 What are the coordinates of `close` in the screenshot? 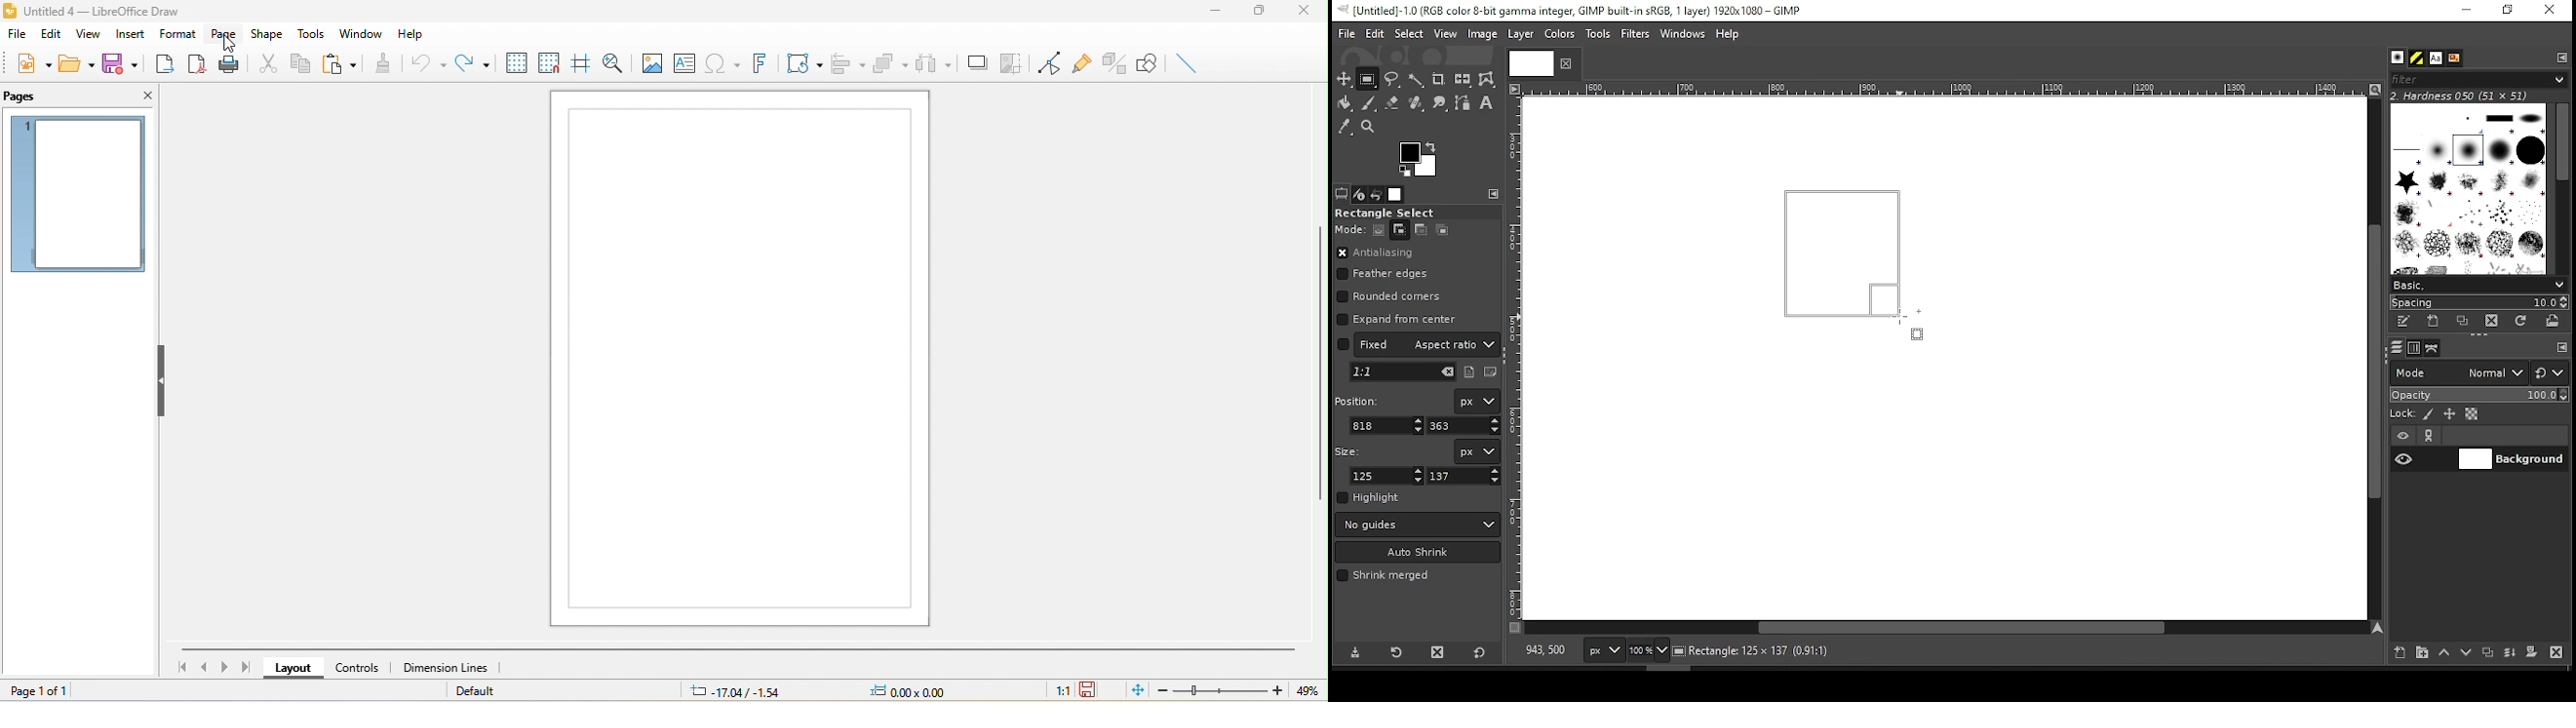 It's located at (1309, 13).